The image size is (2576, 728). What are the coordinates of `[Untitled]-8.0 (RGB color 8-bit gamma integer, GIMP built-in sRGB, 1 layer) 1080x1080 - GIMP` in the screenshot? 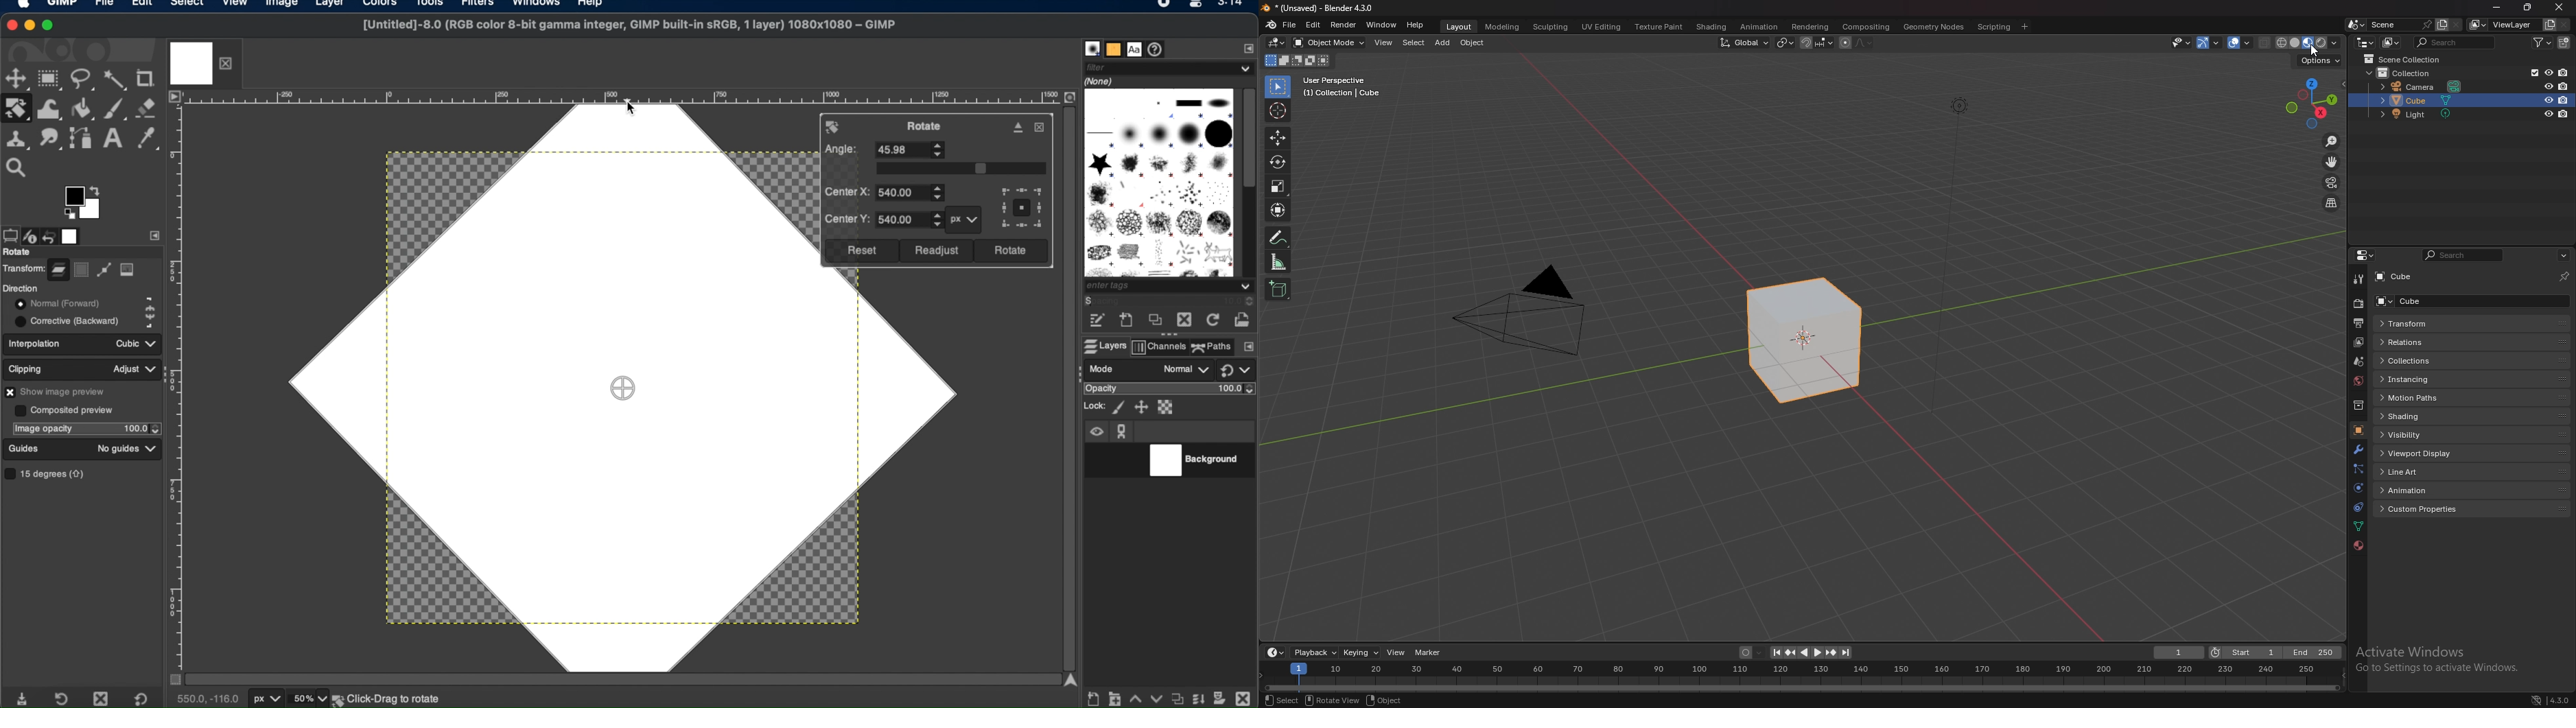 It's located at (627, 29).